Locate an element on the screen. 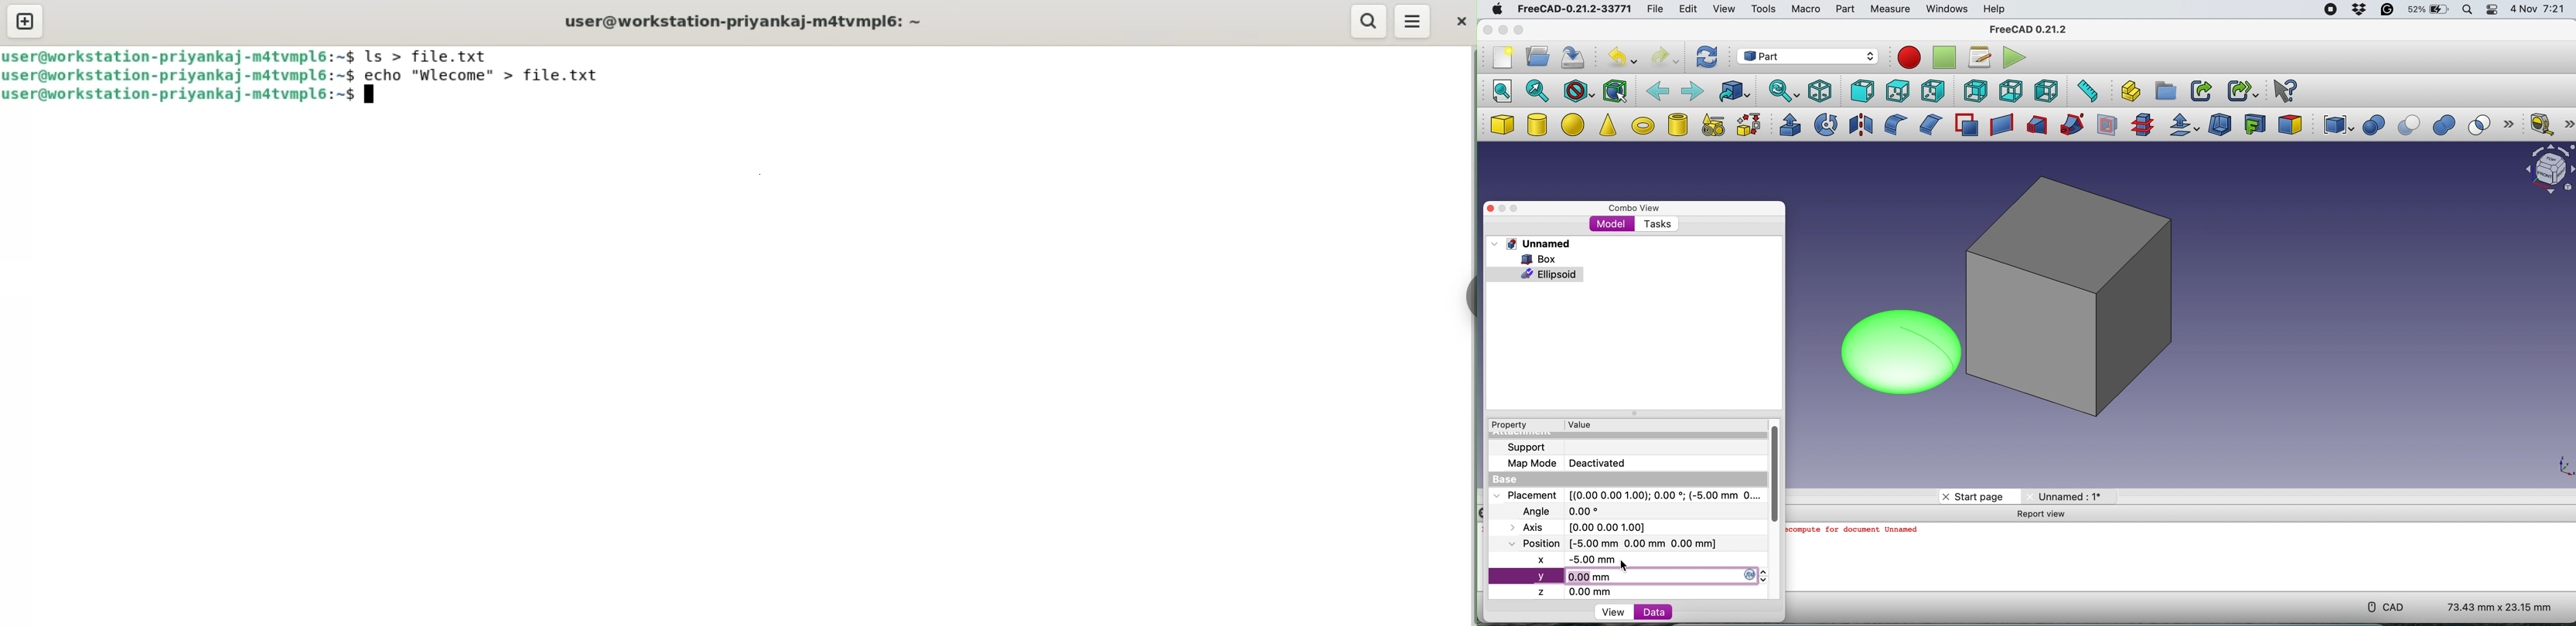 The width and height of the screenshot is (2576, 644). union is located at coordinates (2448, 126).